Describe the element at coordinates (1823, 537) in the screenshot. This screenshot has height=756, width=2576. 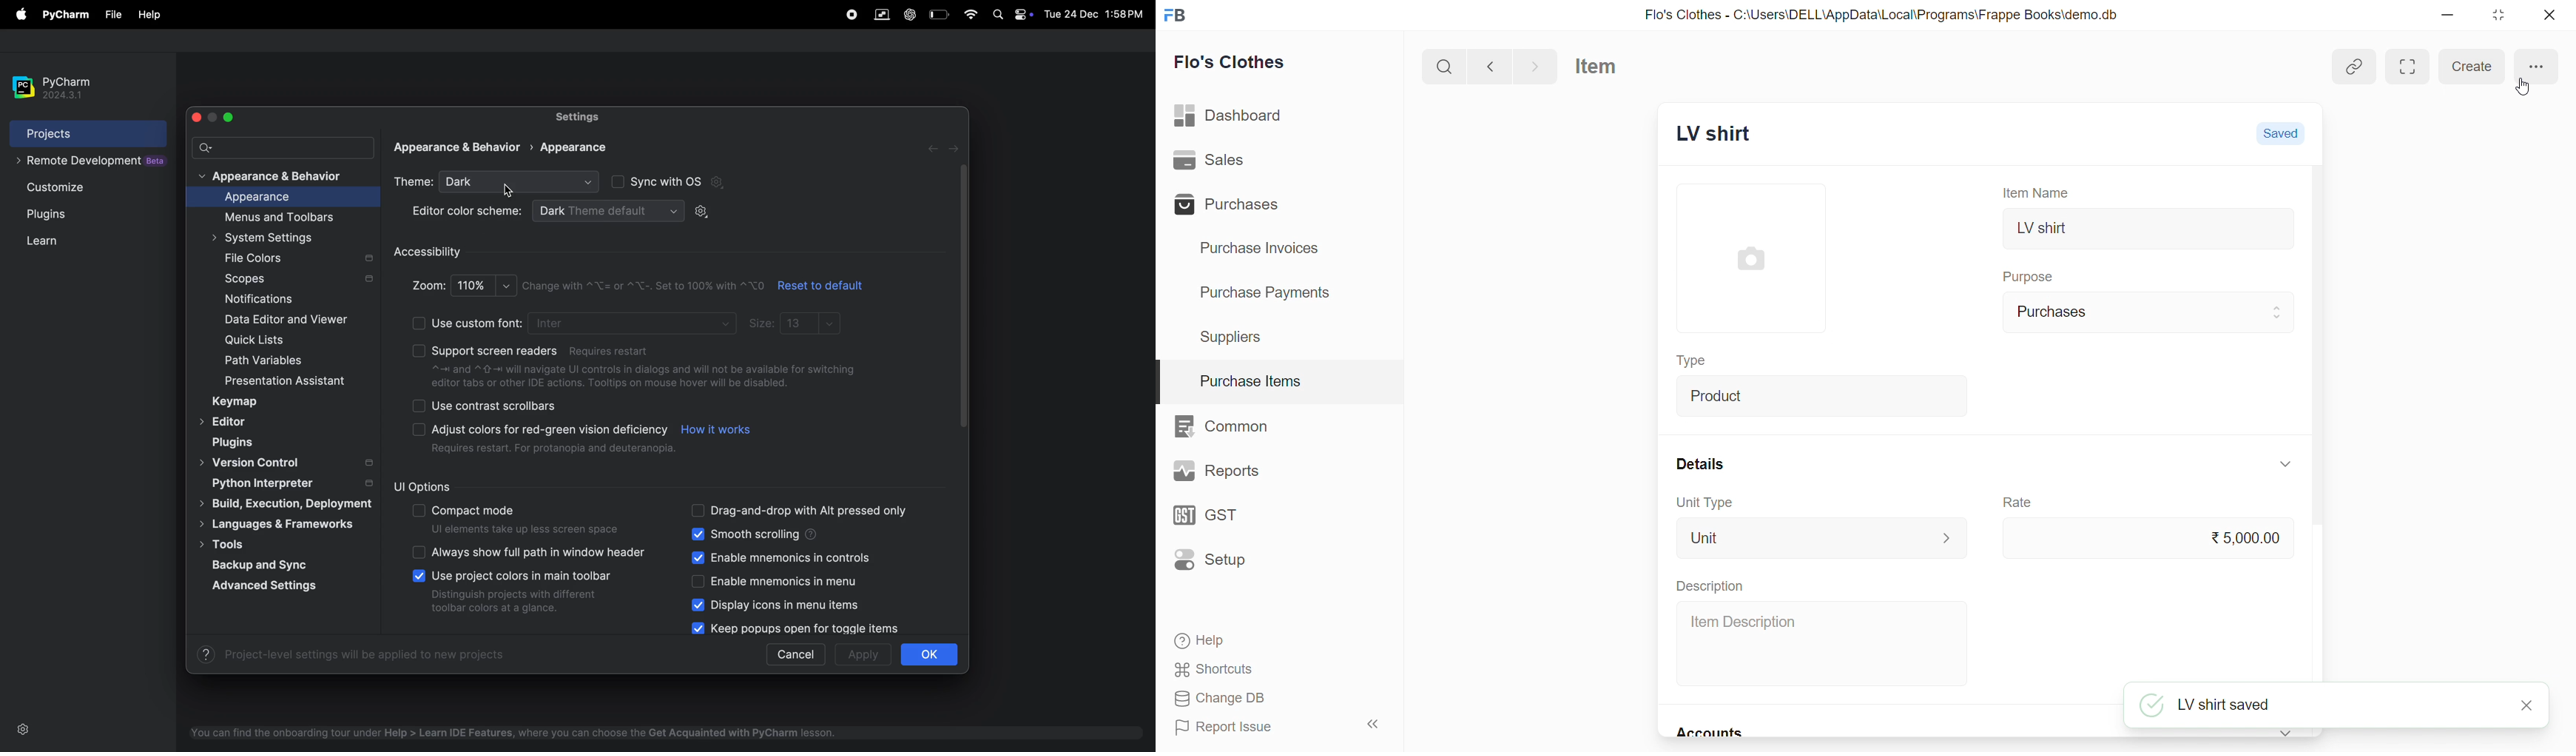
I see `Unit` at that location.